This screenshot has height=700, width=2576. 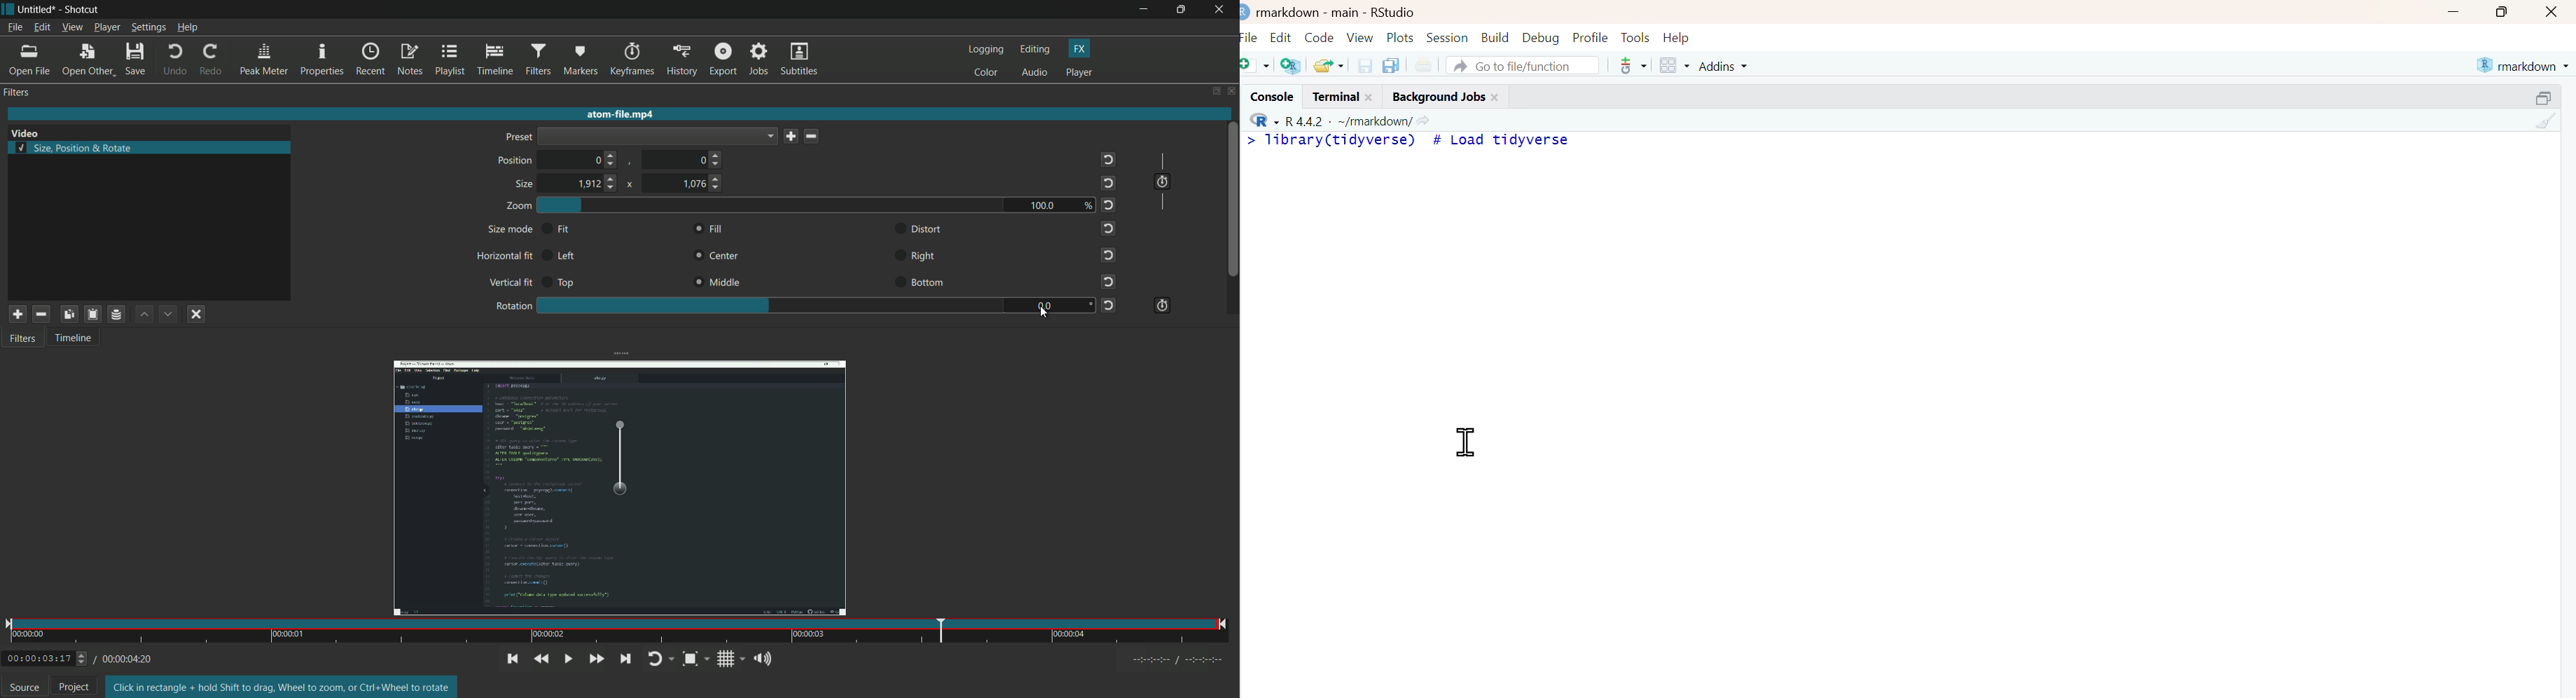 What do you see at coordinates (1110, 183) in the screenshot?
I see `reset to default` at bounding box center [1110, 183].